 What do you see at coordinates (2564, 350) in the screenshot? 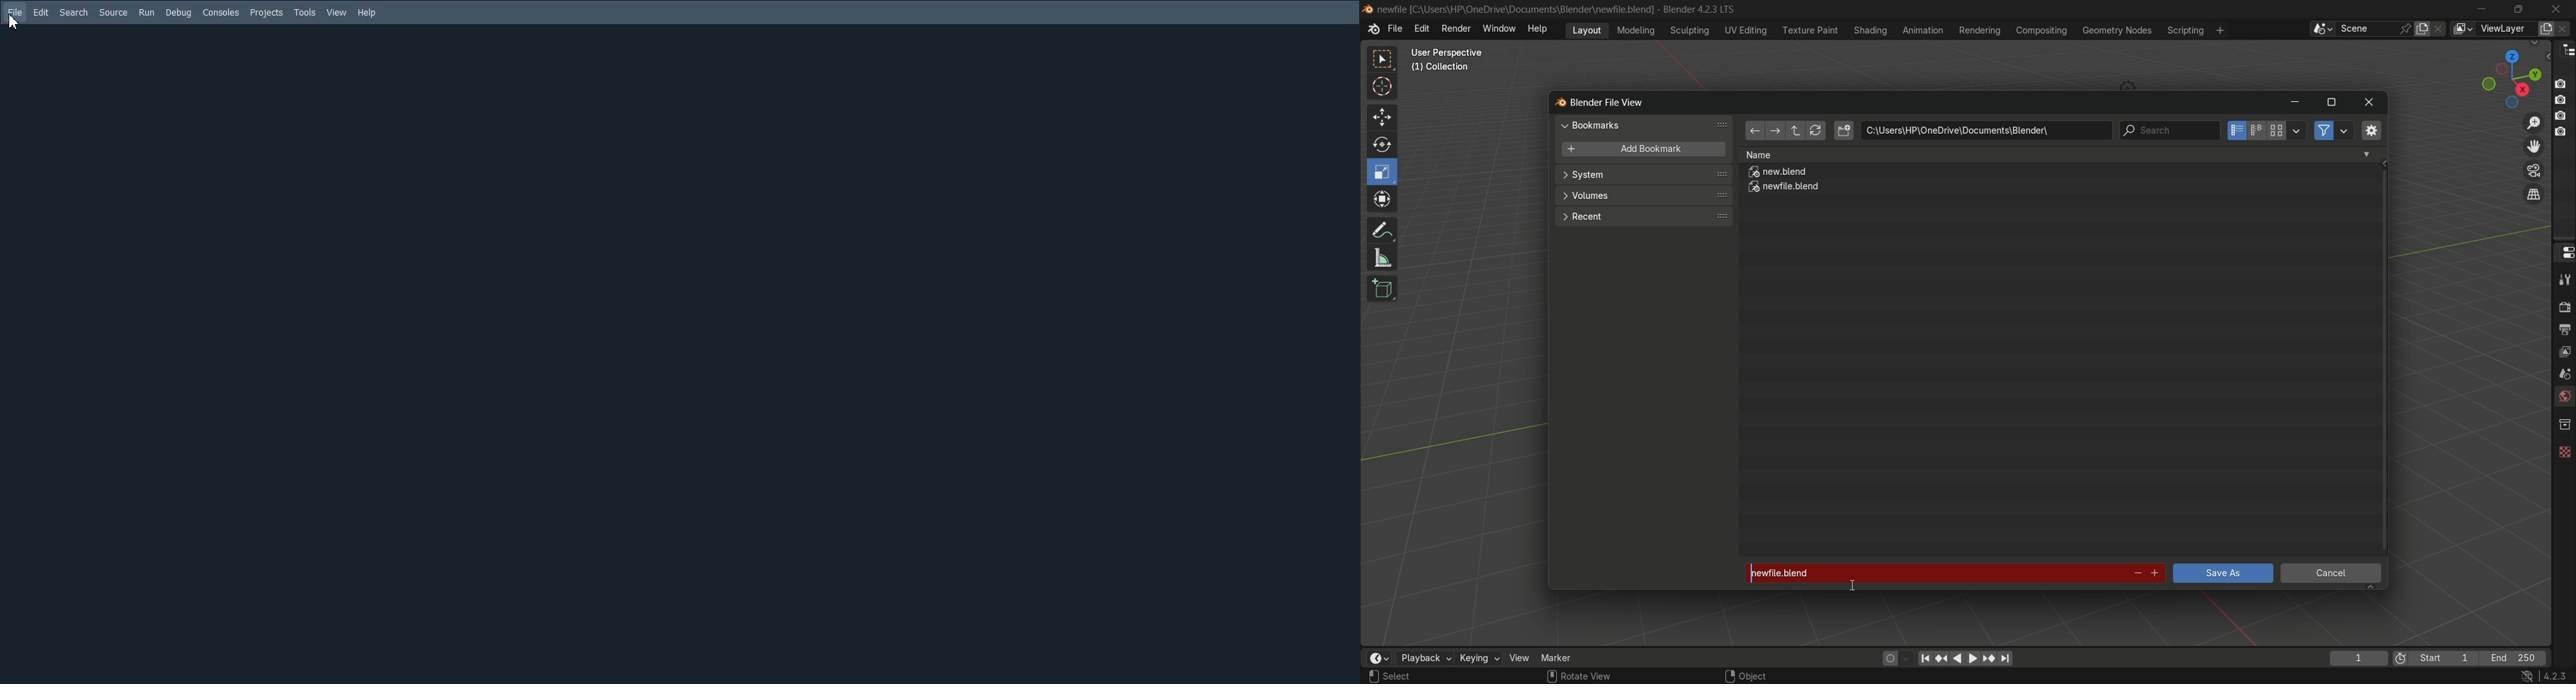
I see `view layer` at bounding box center [2564, 350].